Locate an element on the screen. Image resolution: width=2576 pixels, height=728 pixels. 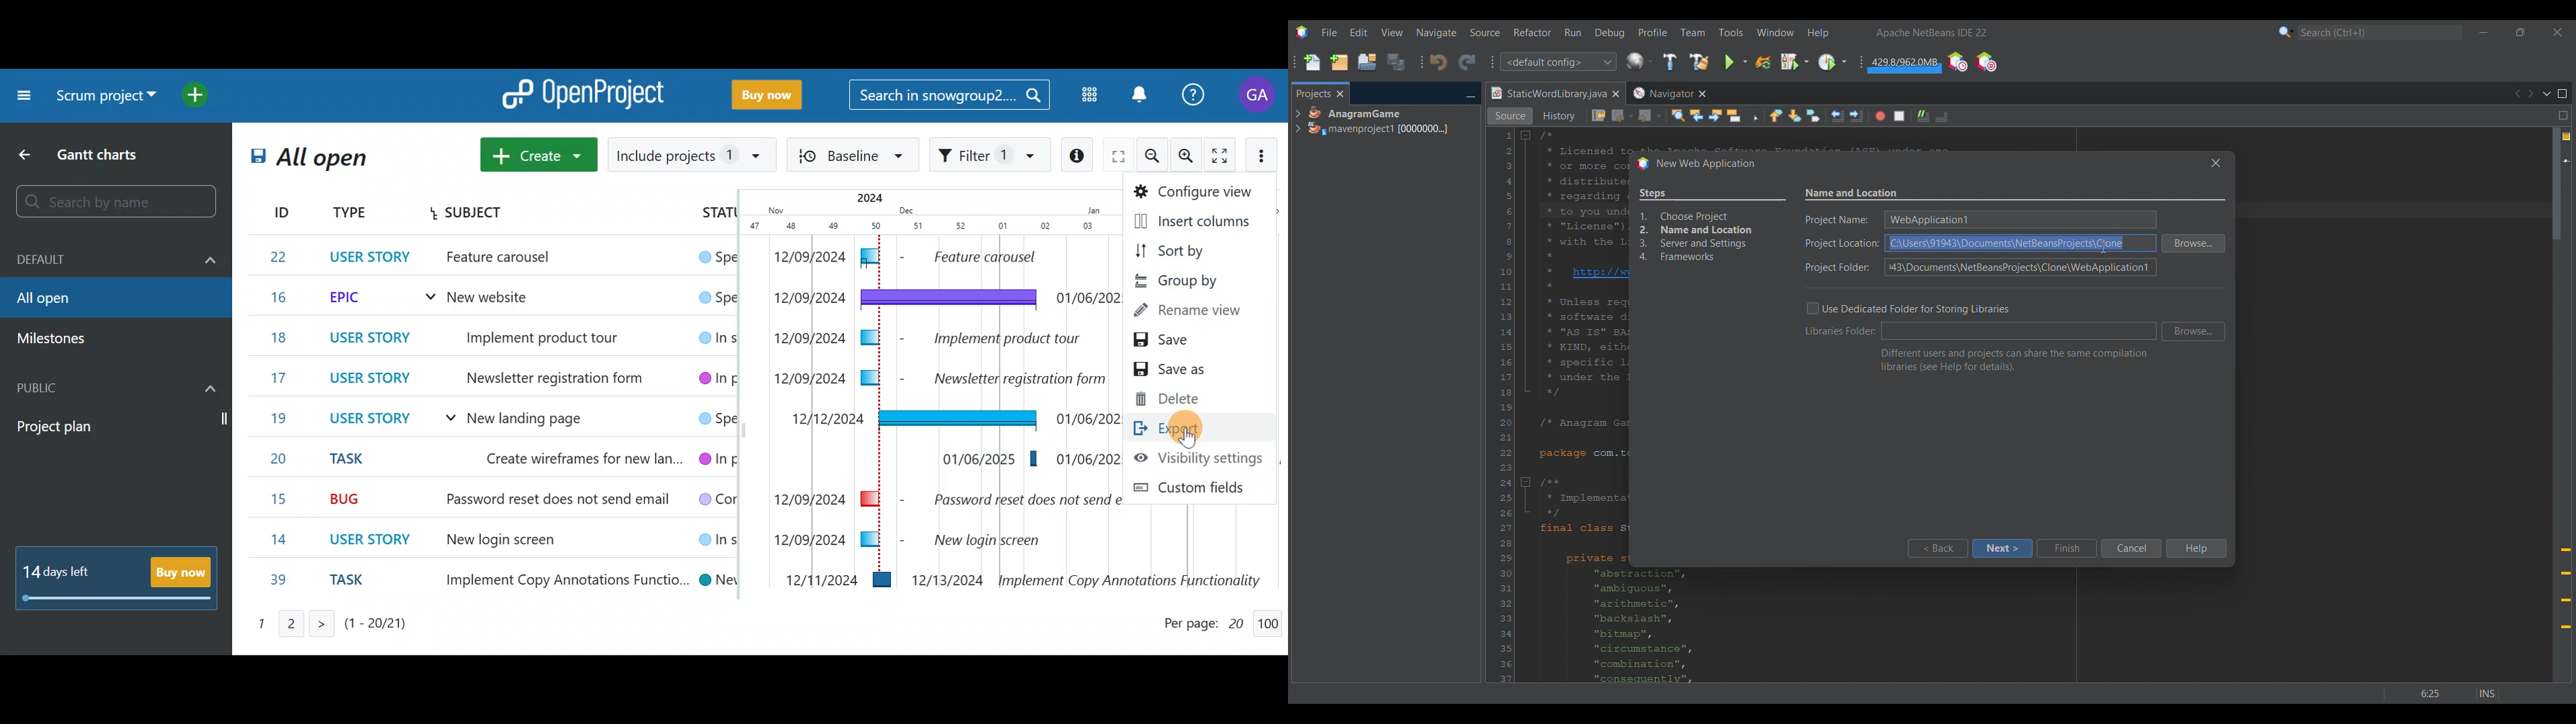
More actions is located at coordinates (1264, 154).